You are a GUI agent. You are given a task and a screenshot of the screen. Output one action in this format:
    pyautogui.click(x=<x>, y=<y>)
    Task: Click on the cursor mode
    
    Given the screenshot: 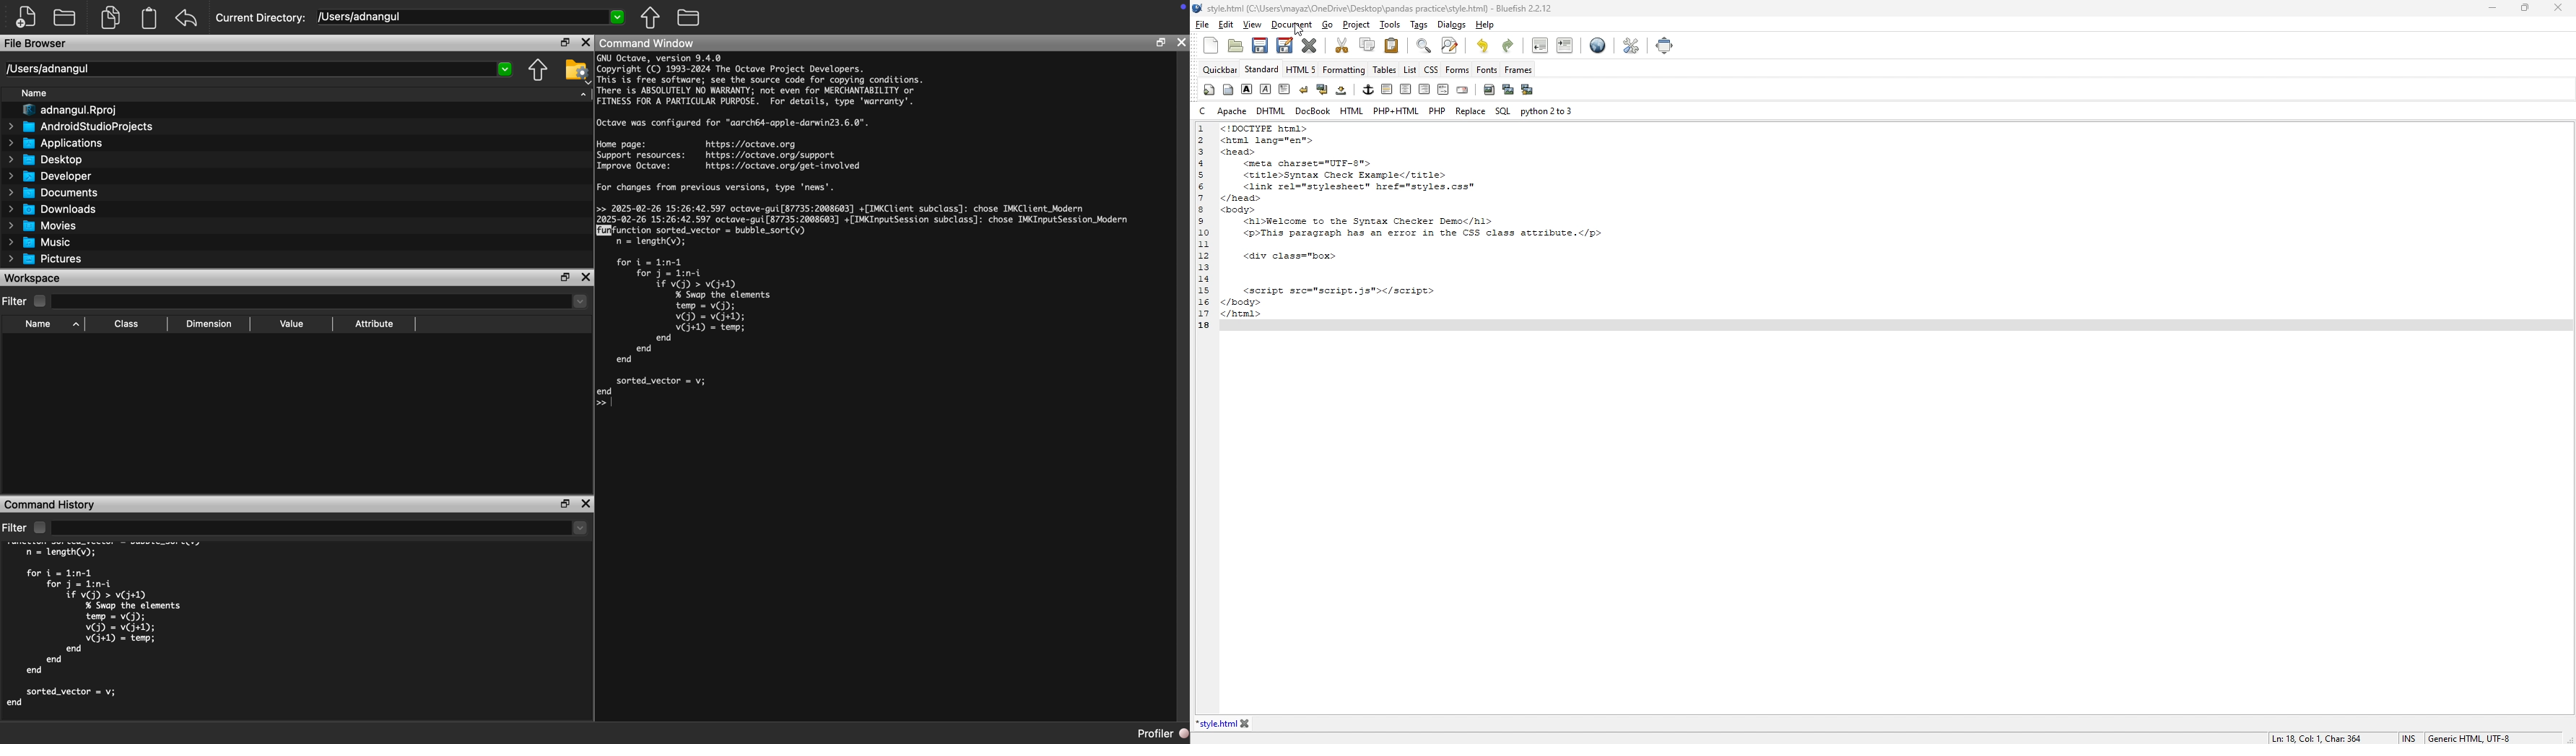 What is the action you would take?
    pyautogui.click(x=2410, y=738)
    